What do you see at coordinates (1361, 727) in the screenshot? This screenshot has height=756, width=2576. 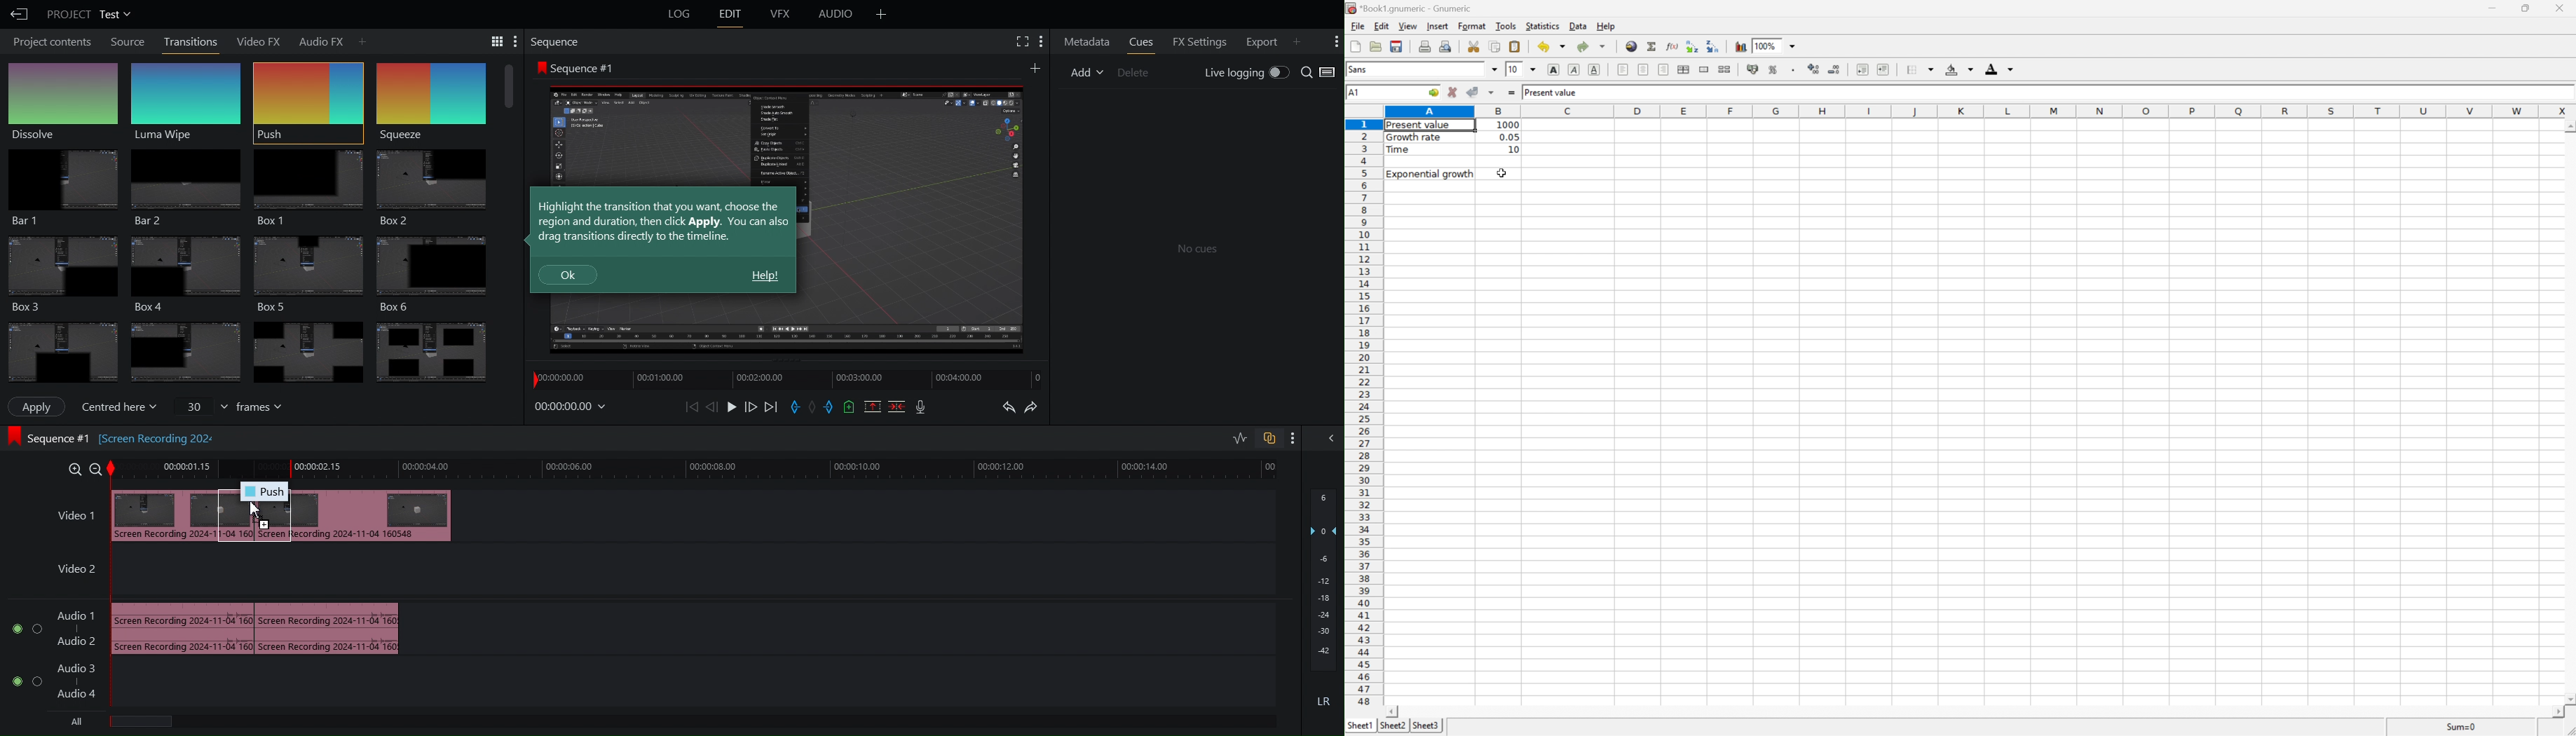 I see `Sheet1` at bounding box center [1361, 727].